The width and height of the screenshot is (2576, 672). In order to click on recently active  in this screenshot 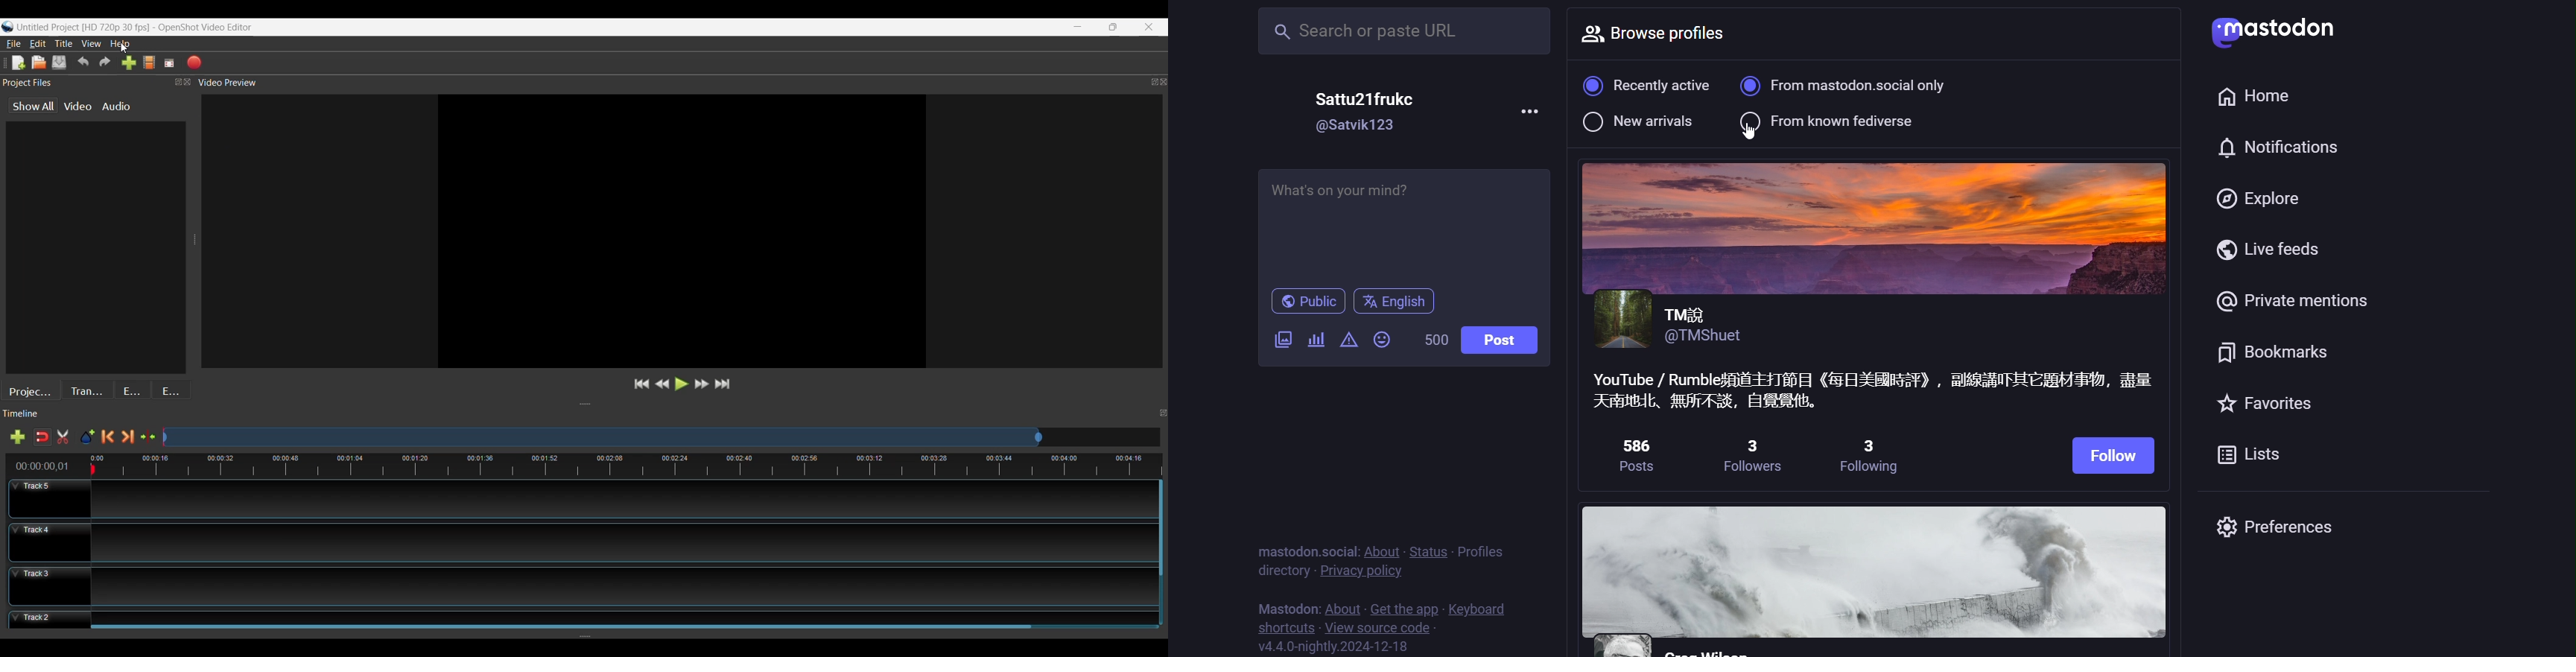, I will do `click(1648, 87)`.